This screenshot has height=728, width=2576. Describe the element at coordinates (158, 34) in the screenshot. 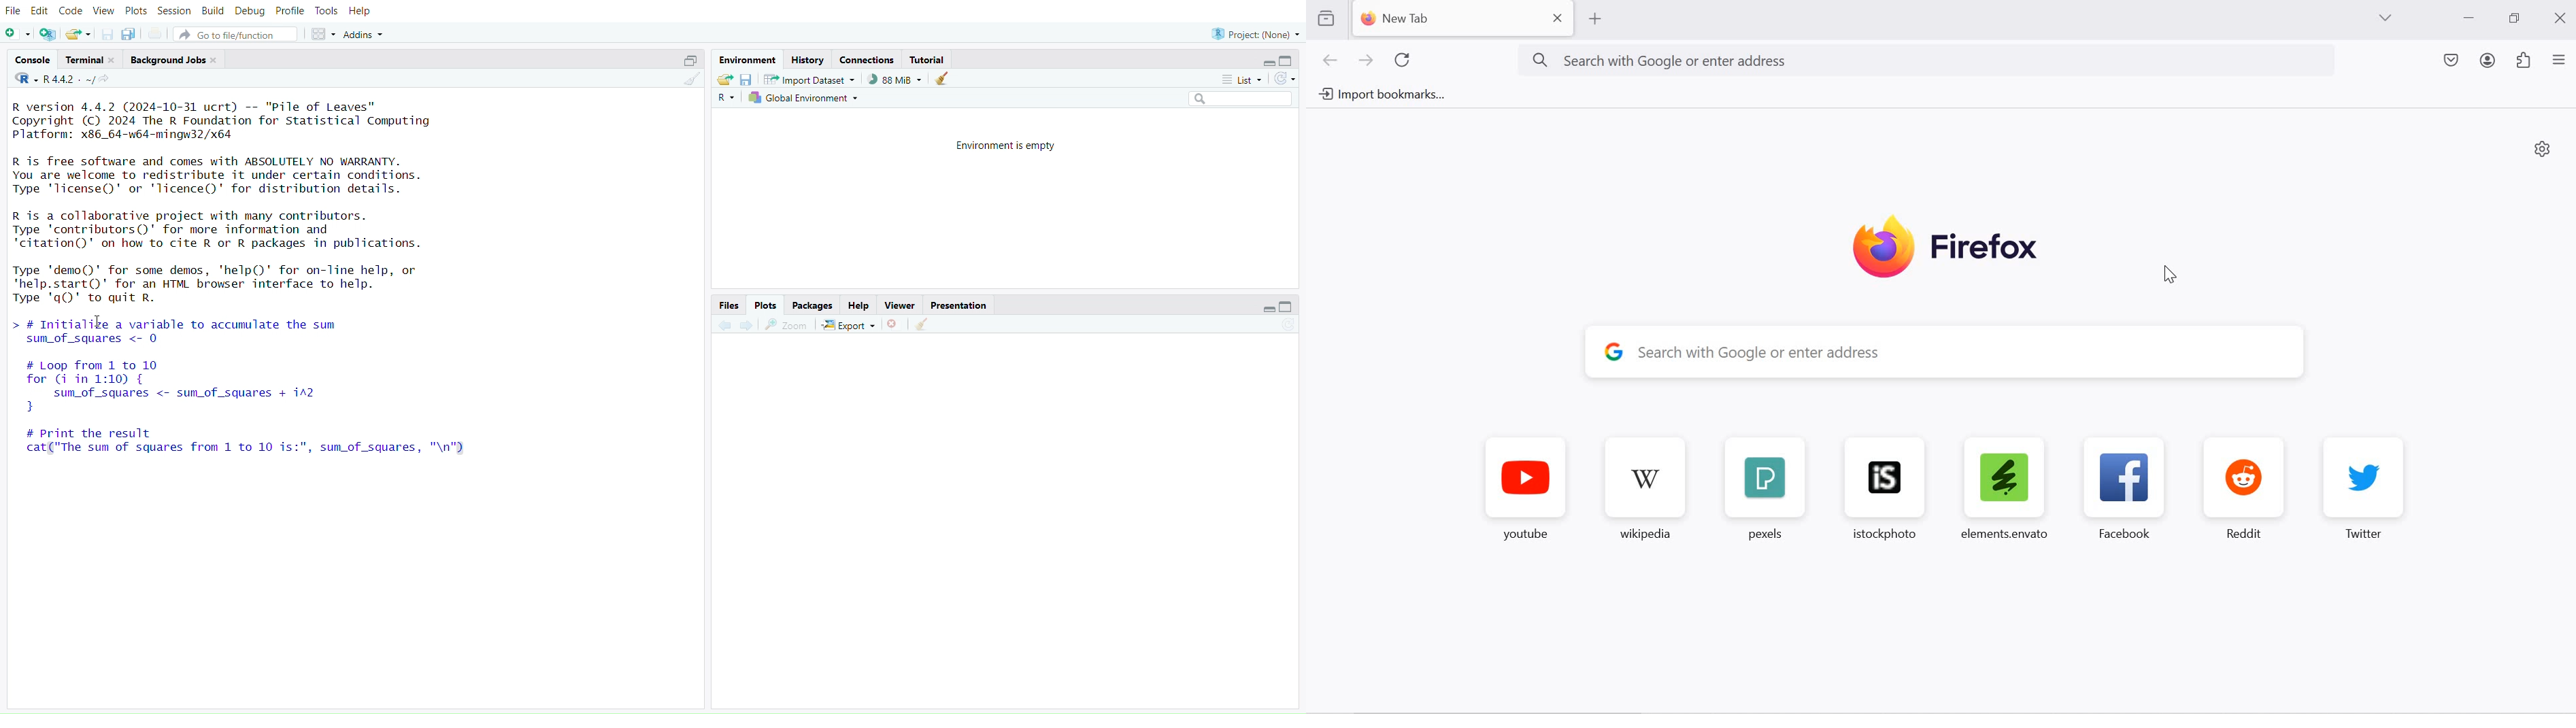

I see `print current file` at that location.